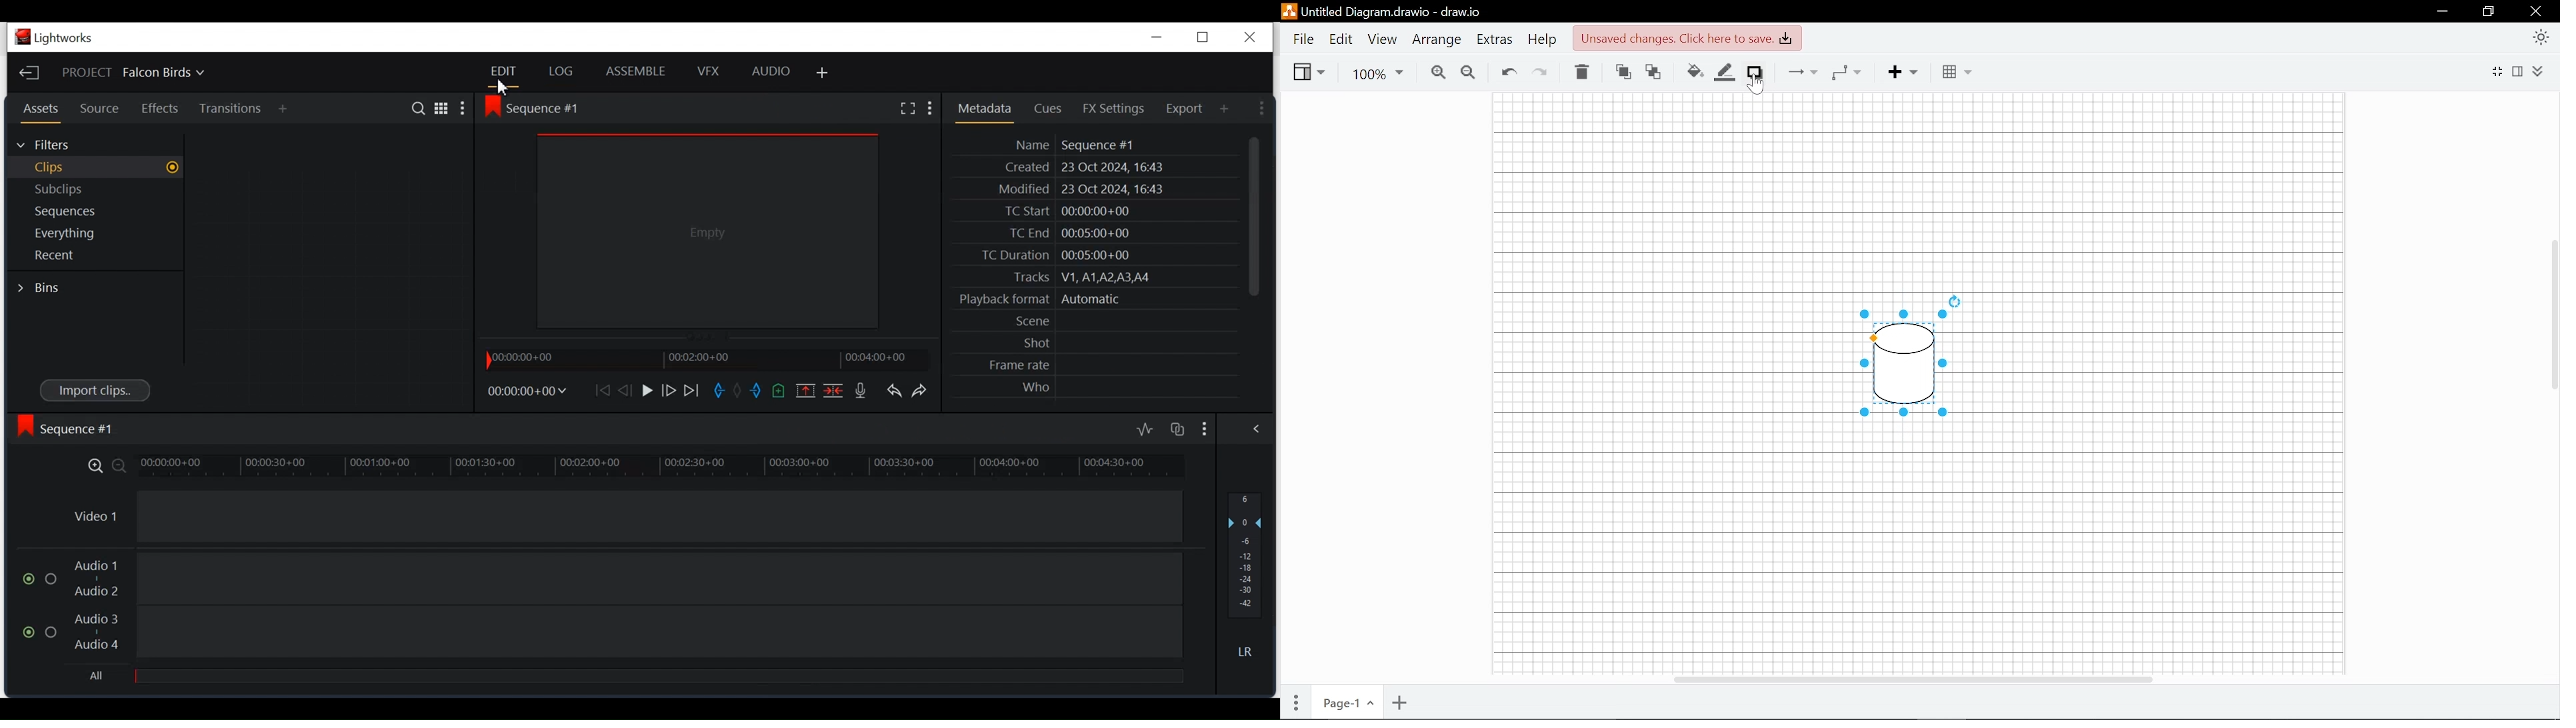 This screenshot has height=728, width=2576. What do you see at coordinates (757, 389) in the screenshot?
I see `Marked out` at bounding box center [757, 389].